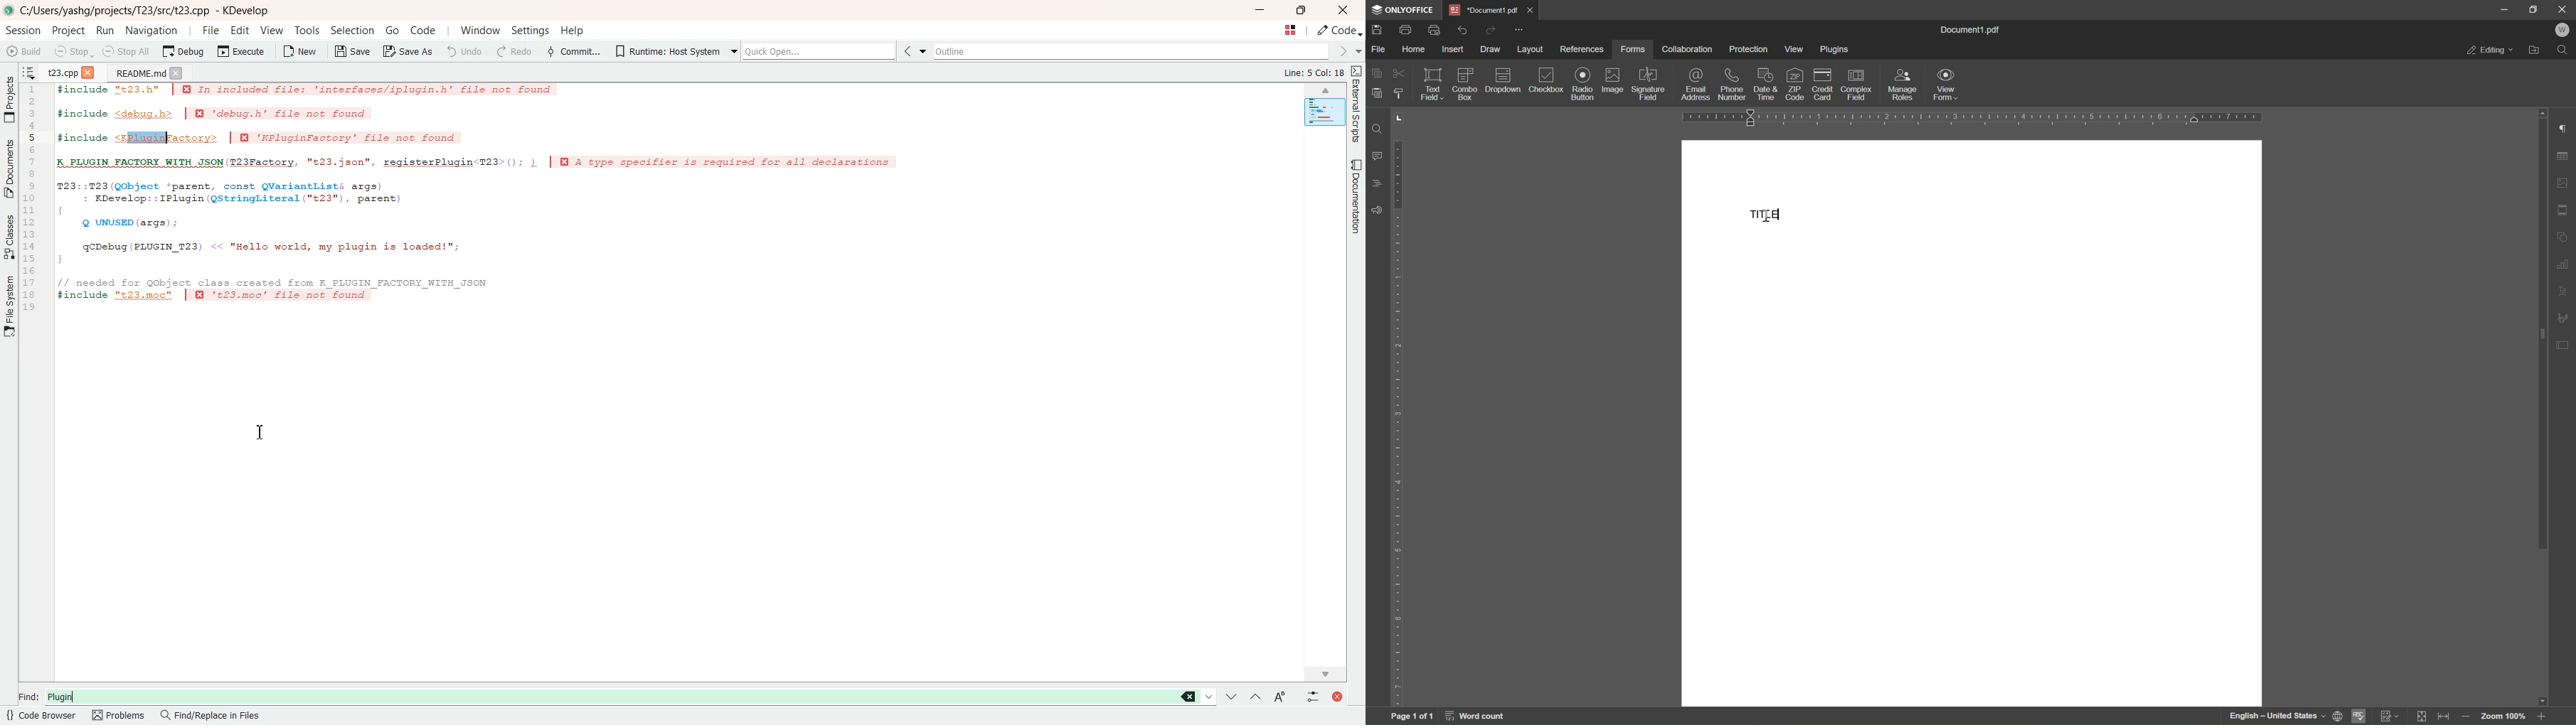 Image resolution: width=2576 pixels, height=728 pixels. What do you see at coordinates (1765, 217) in the screenshot?
I see `CURSOR` at bounding box center [1765, 217].